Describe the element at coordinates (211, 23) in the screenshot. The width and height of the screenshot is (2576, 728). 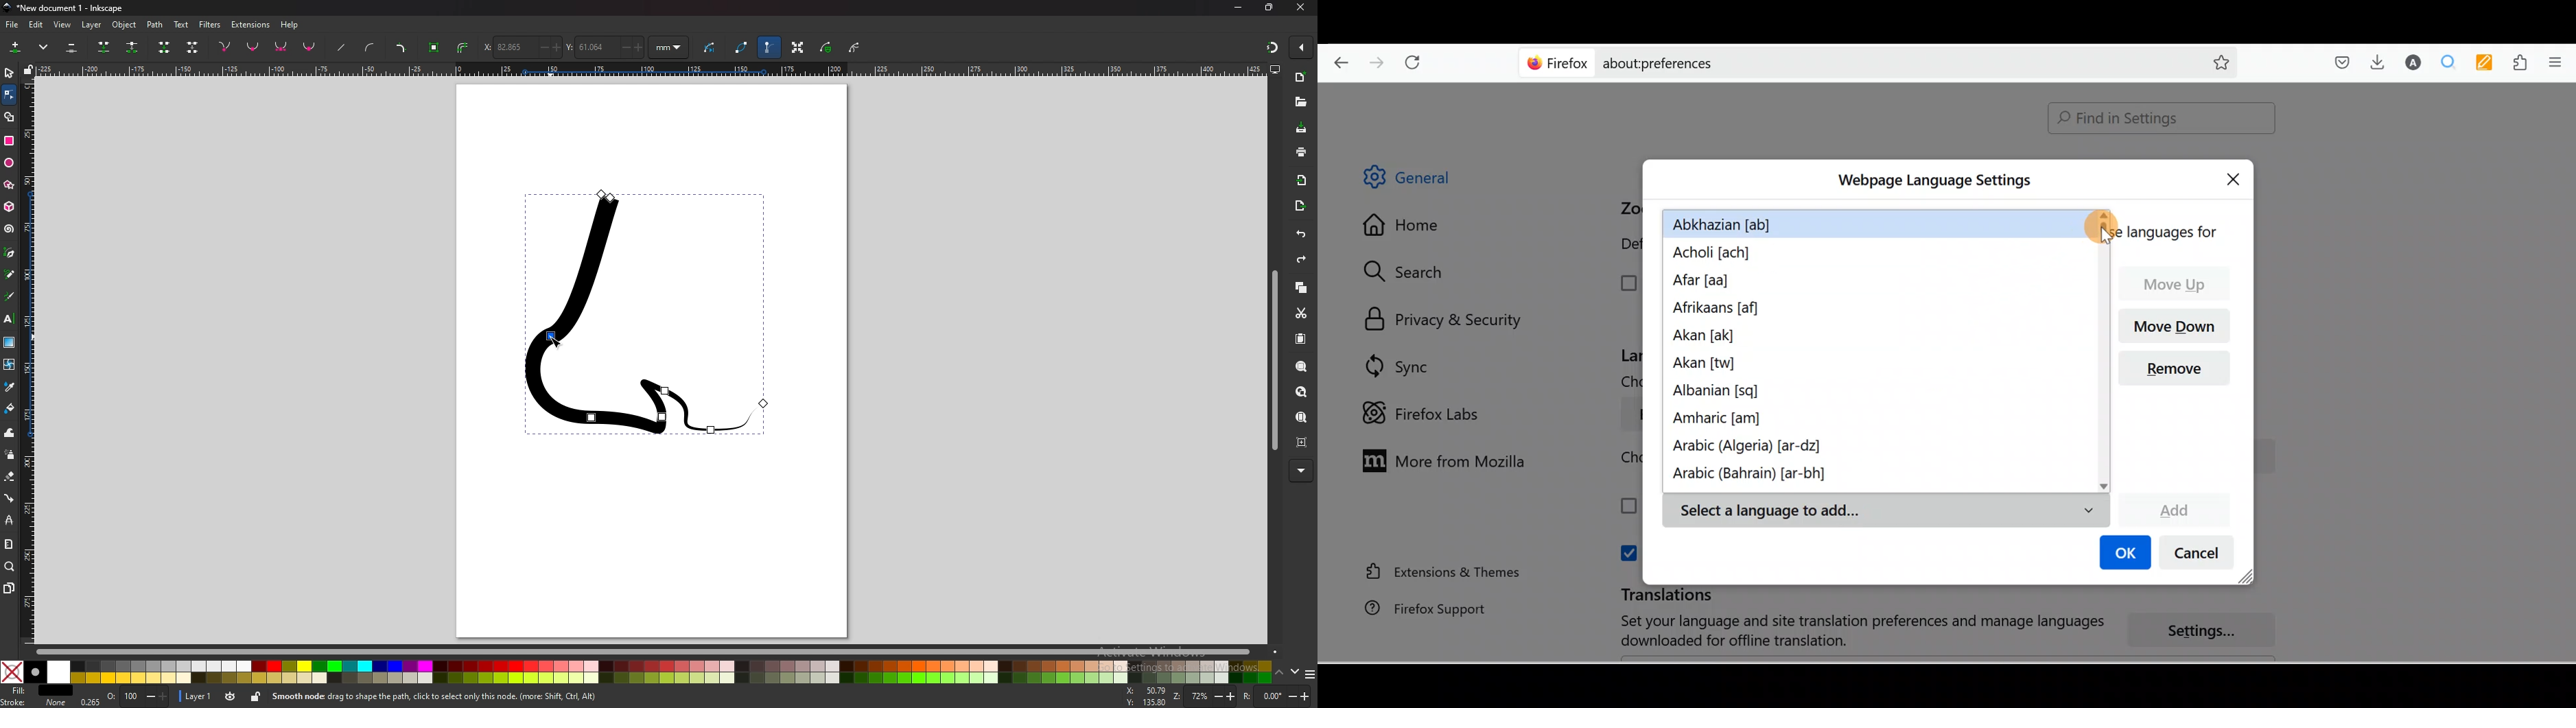
I see `filters` at that location.